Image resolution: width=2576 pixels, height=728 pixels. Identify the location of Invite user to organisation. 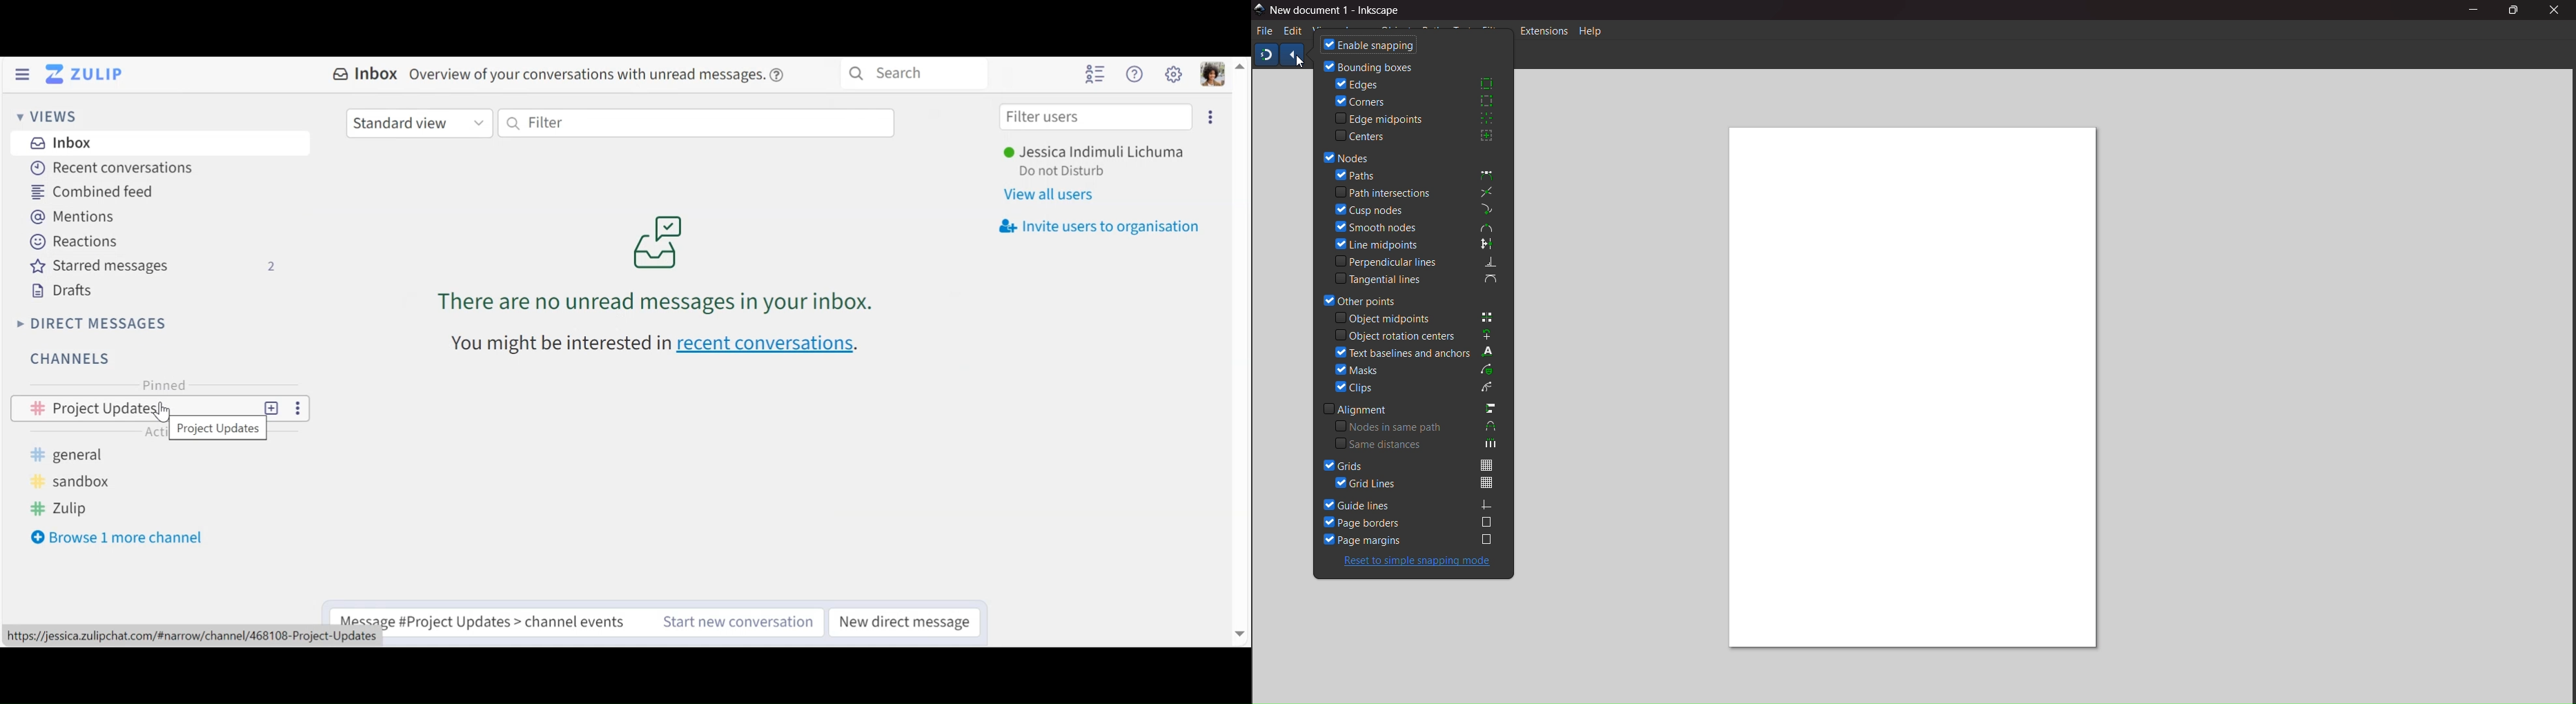
(1210, 119).